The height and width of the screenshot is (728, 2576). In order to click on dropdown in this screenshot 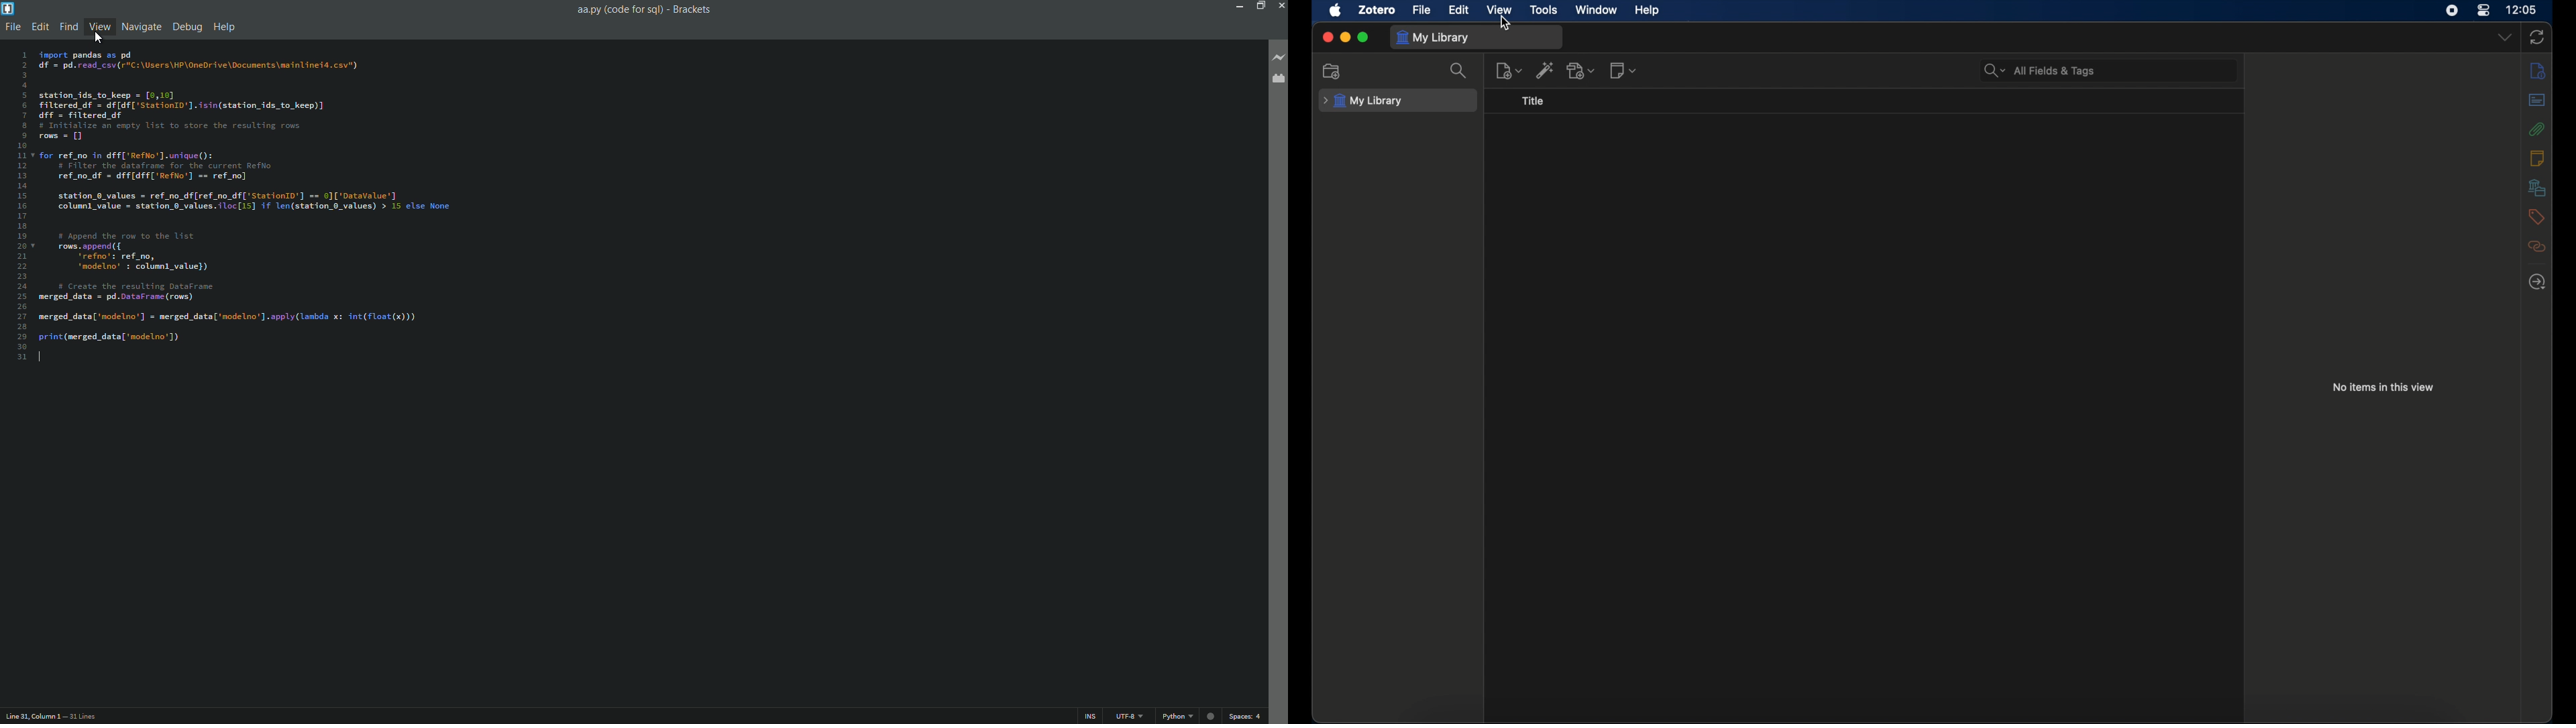, I will do `click(2505, 37)`.